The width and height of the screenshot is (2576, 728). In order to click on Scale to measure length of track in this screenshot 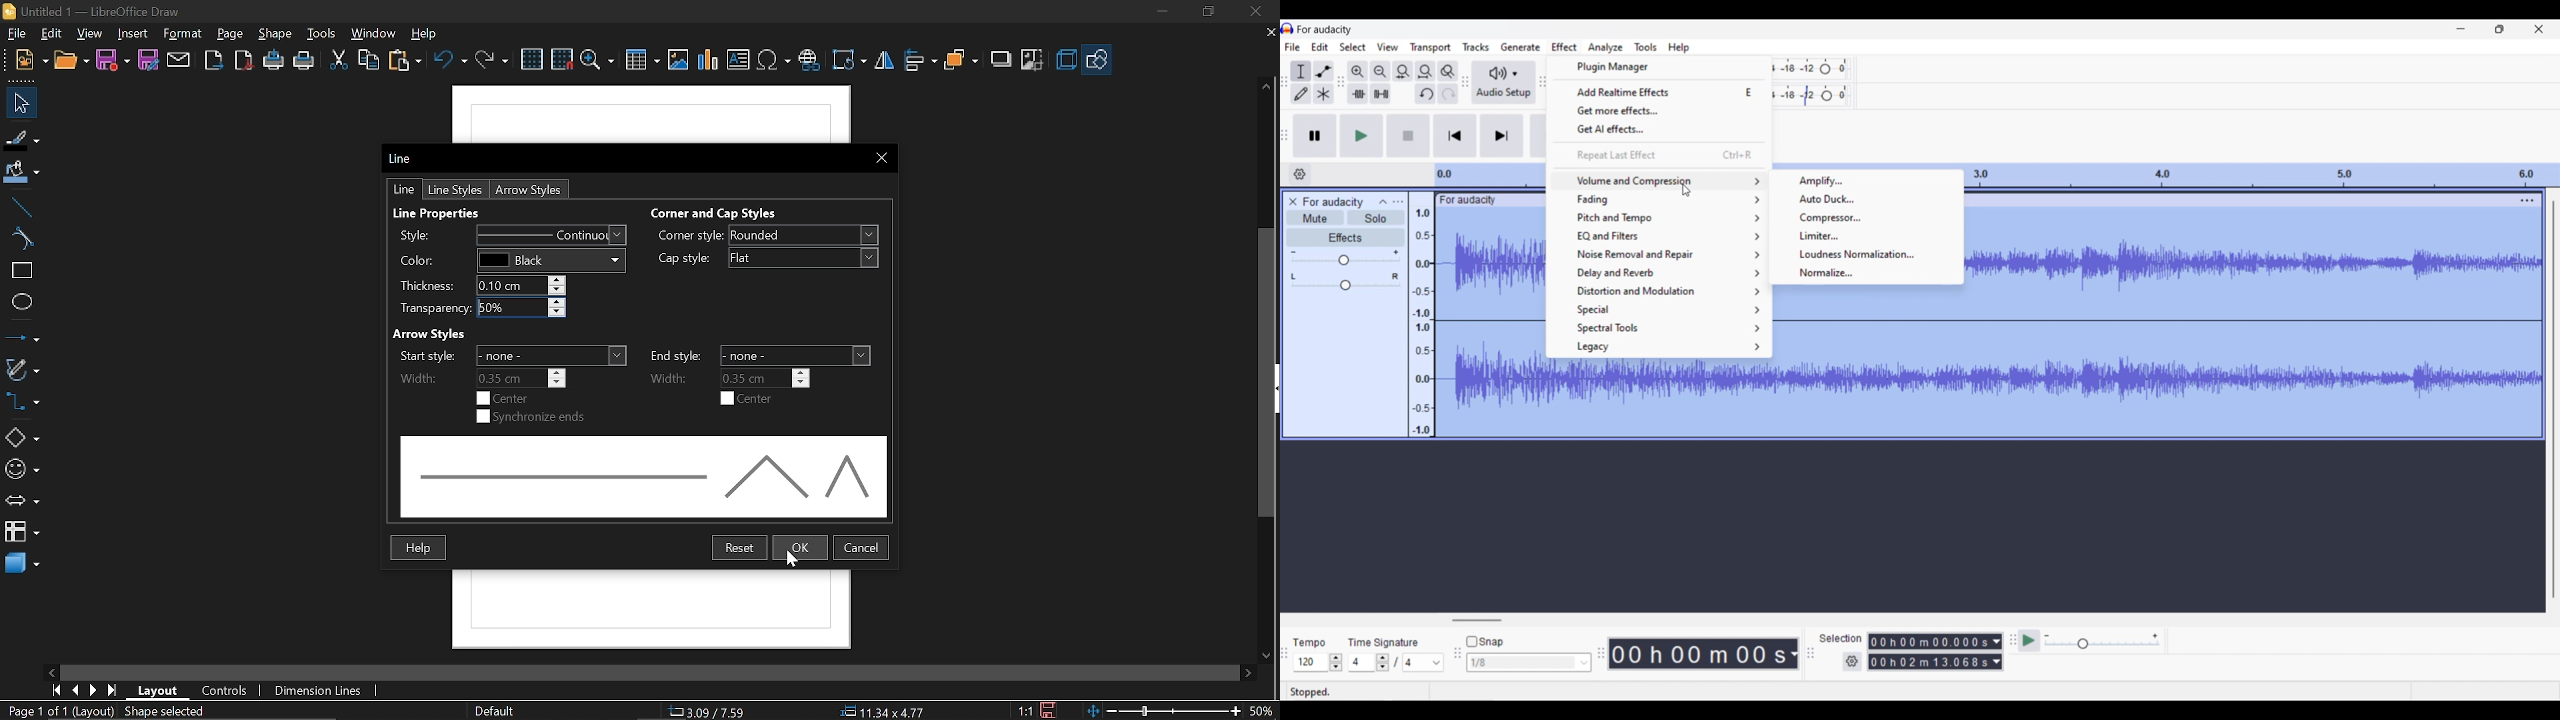, I will do `click(2264, 175)`.